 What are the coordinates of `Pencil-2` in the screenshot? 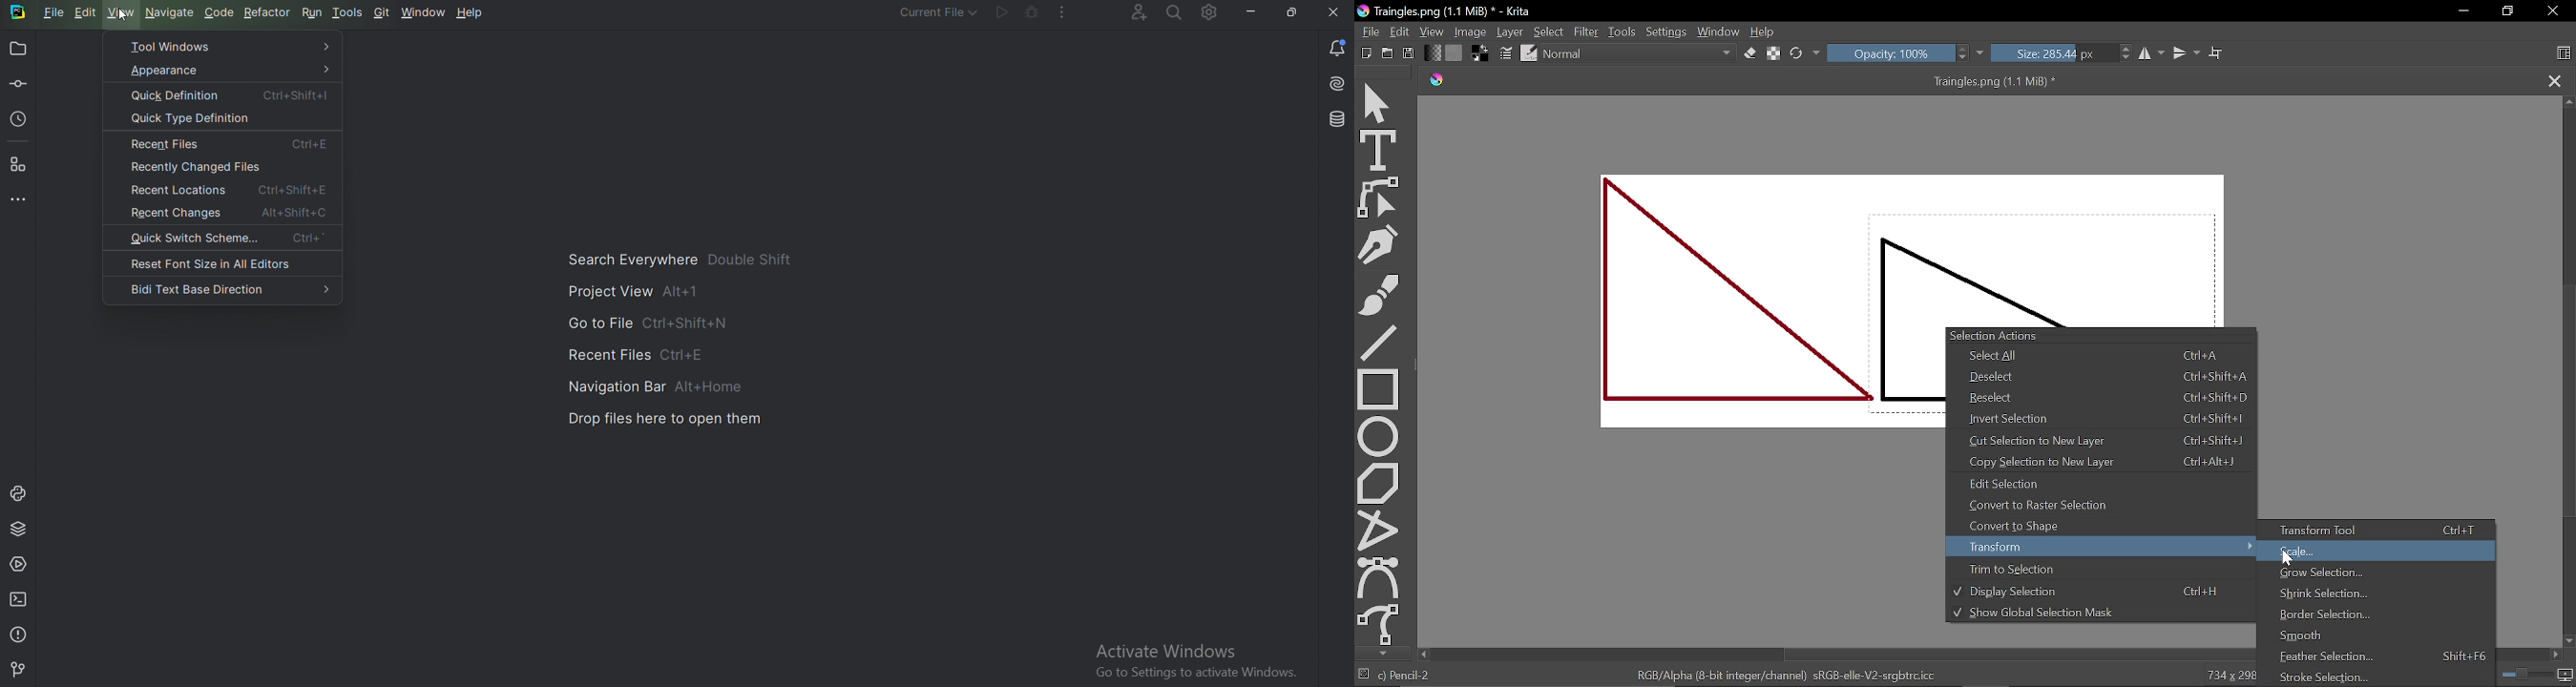 It's located at (1409, 676).